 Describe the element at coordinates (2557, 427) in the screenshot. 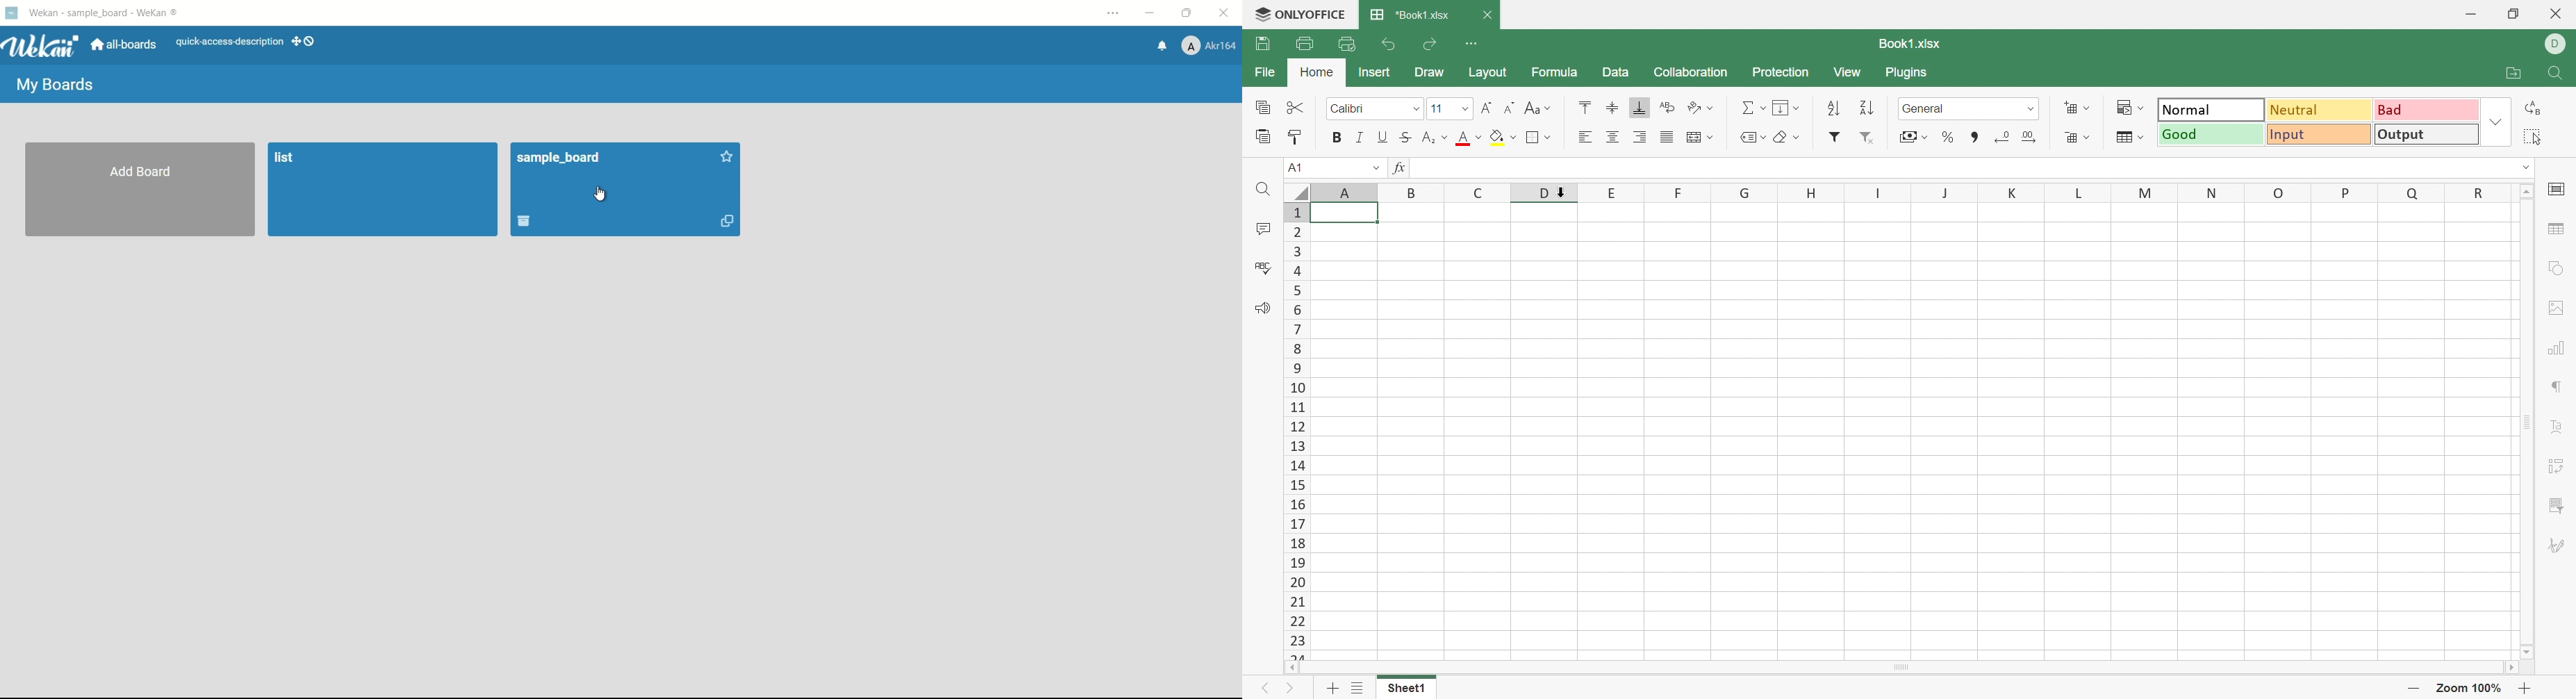

I see `Text Art settings` at that location.